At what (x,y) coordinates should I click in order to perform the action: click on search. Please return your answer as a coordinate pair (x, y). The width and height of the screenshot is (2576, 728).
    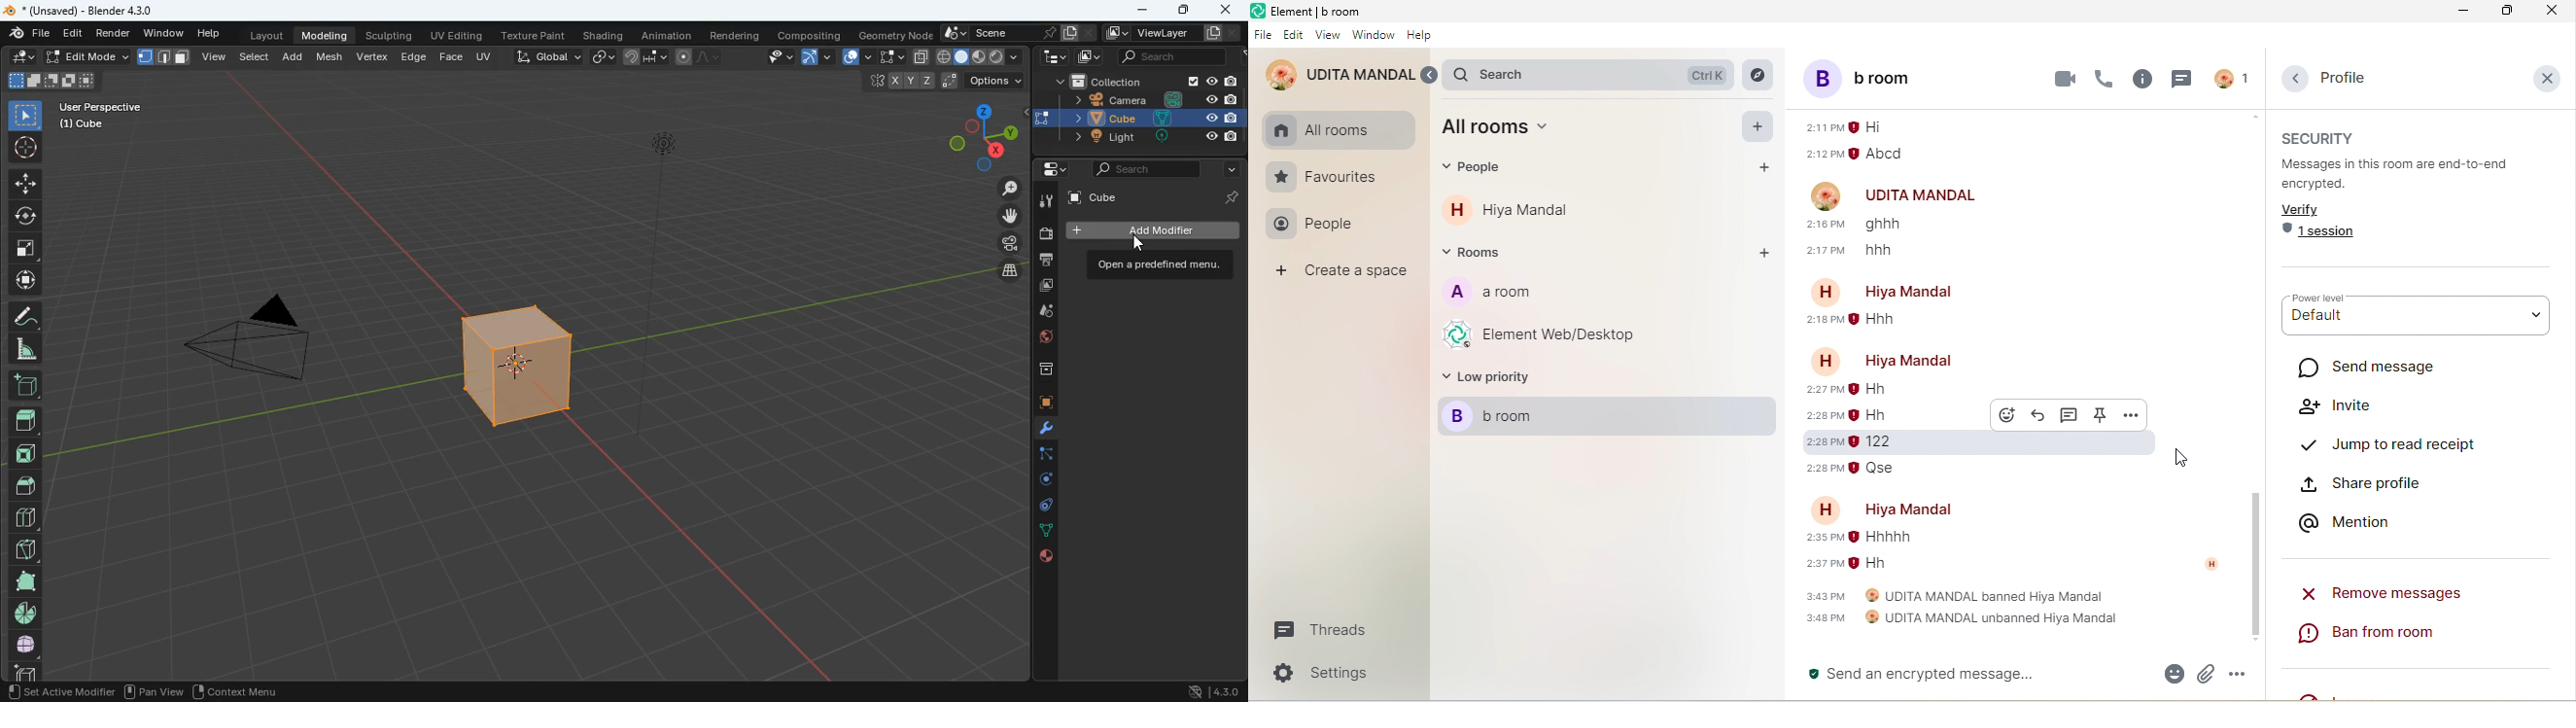
    Looking at the image, I should click on (1180, 58).